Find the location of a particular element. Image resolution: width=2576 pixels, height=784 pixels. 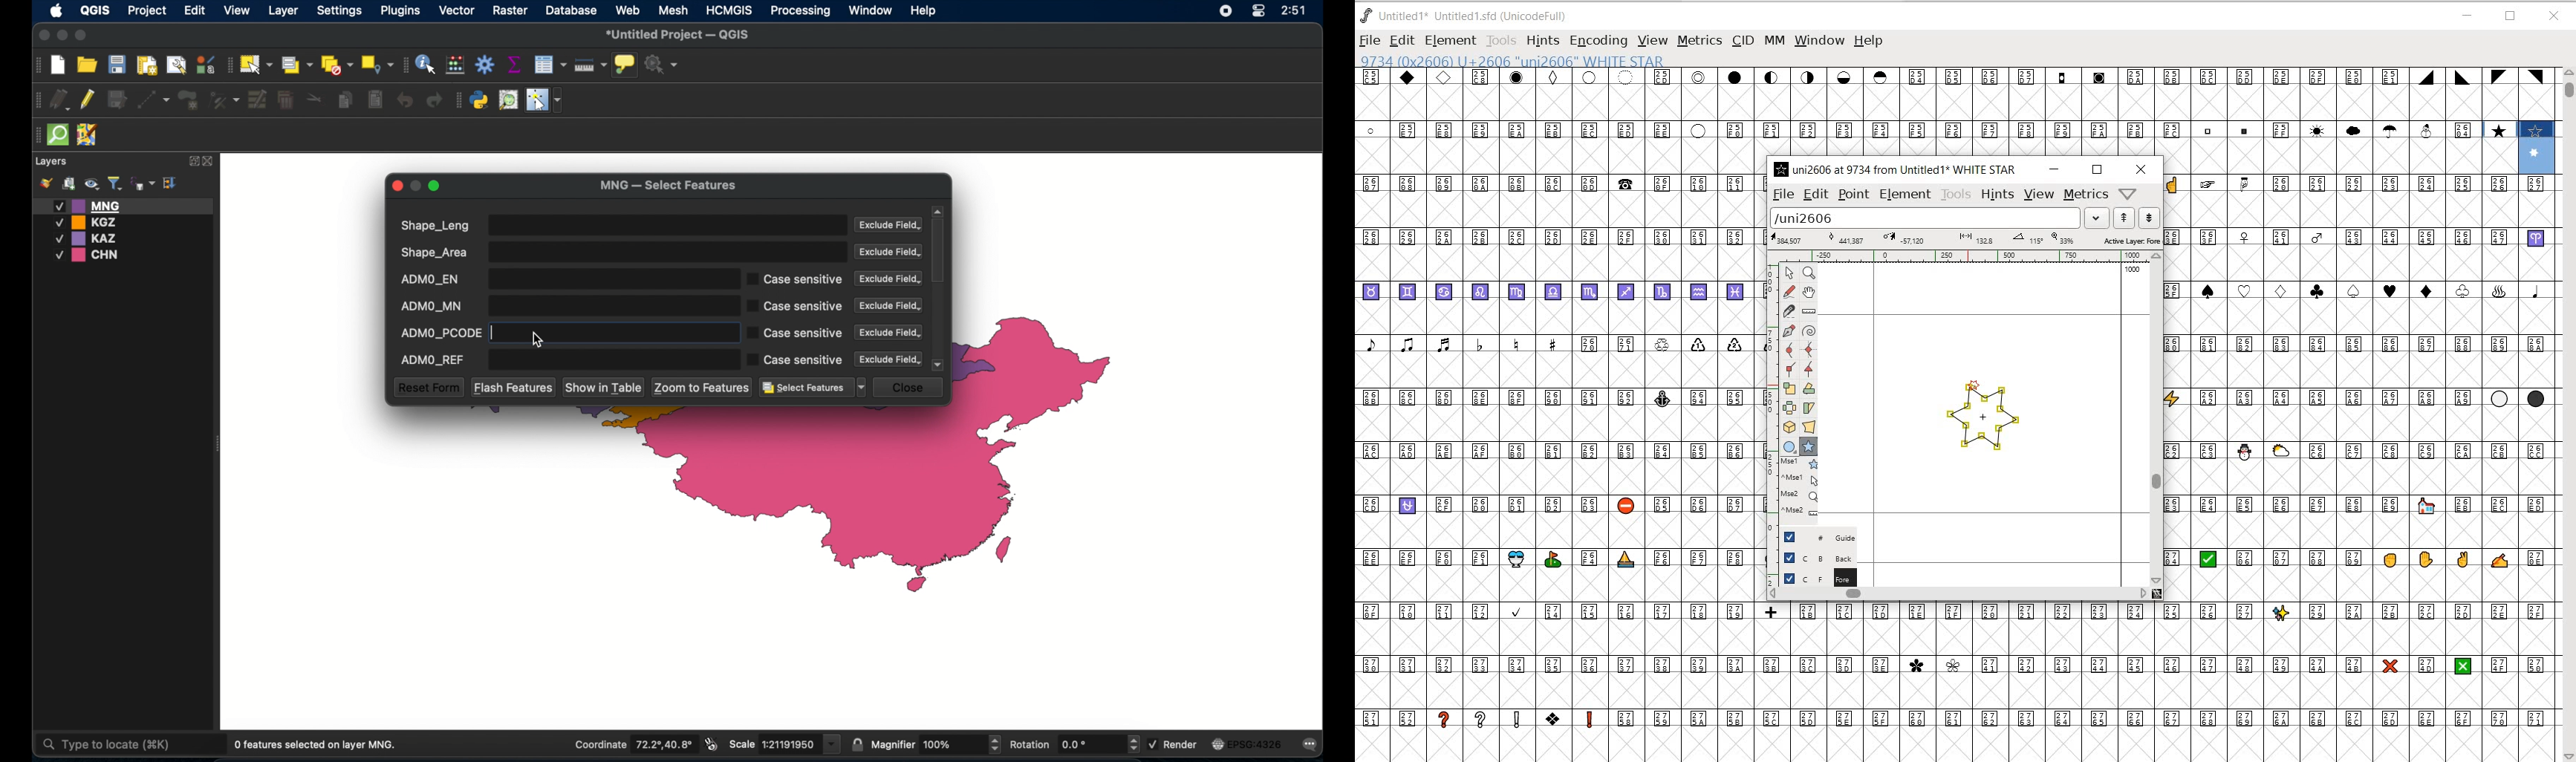

ADD CURVE POINT is located at coordinates (1809, 351).